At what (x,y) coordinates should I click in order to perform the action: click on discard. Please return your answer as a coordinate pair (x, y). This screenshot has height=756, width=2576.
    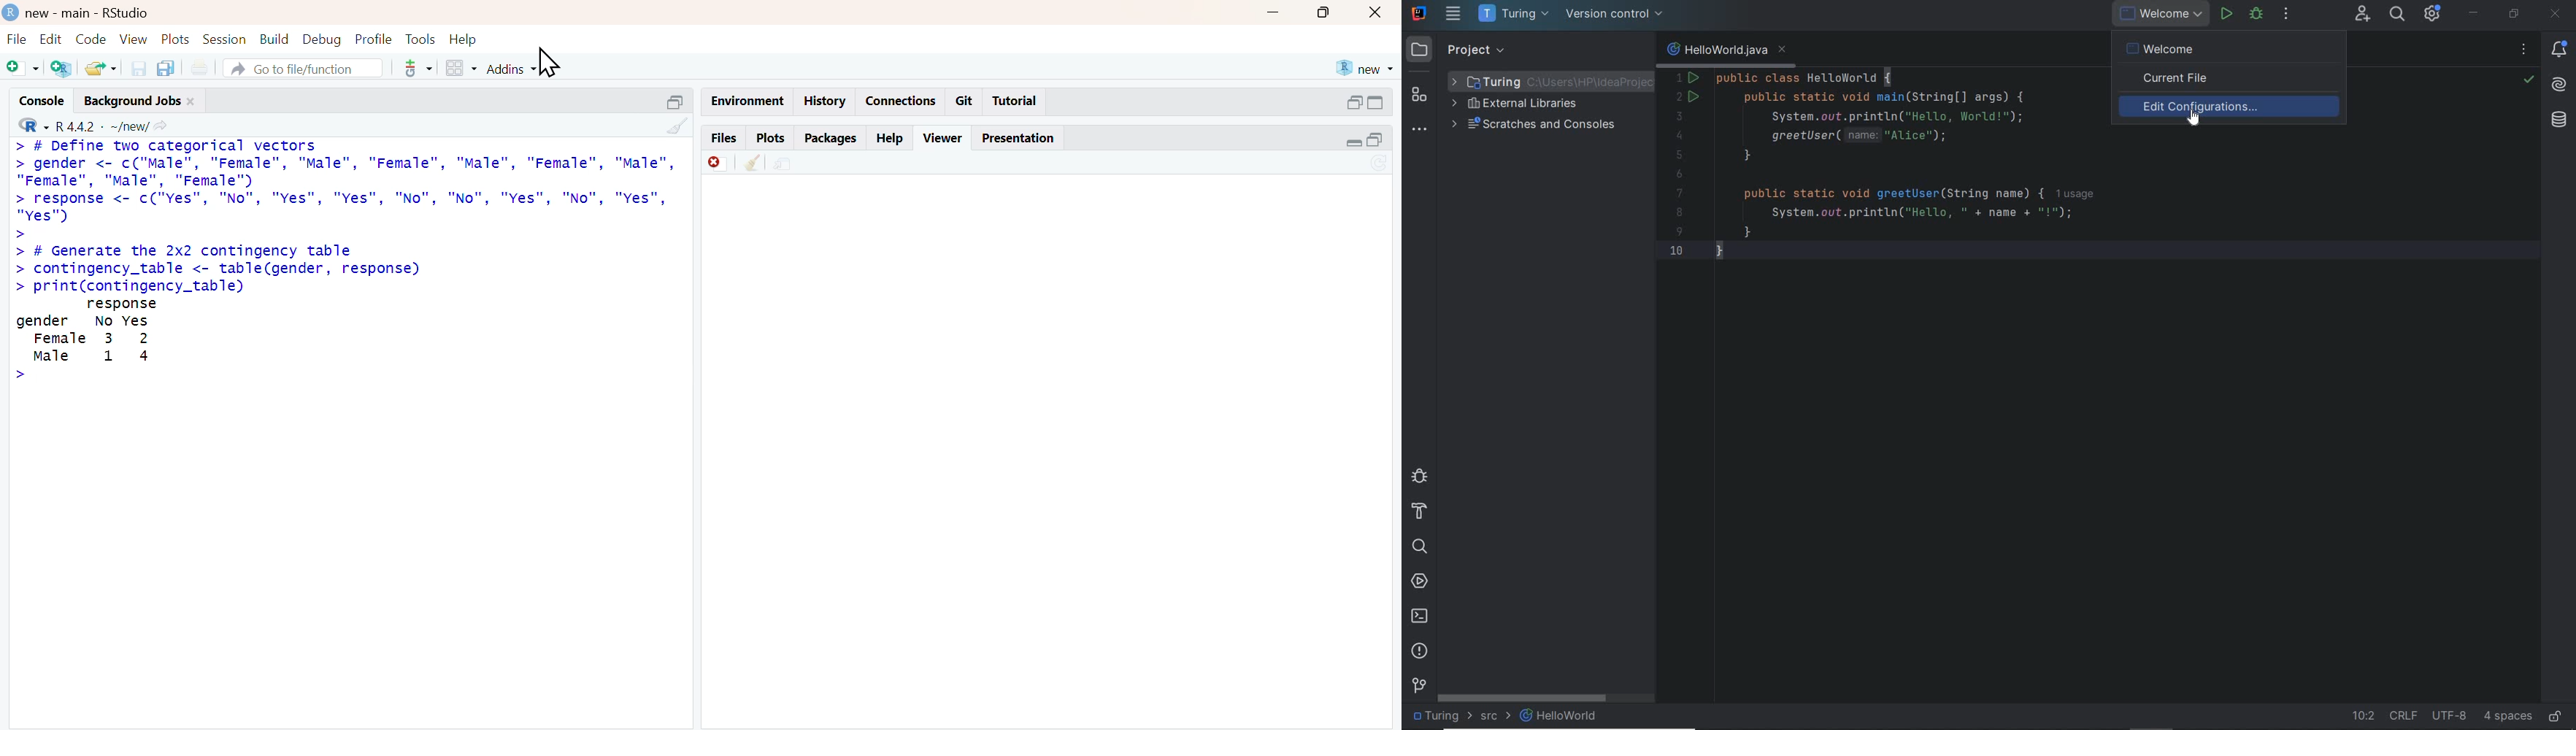
    Looking at the image, I should click on (718, 164).